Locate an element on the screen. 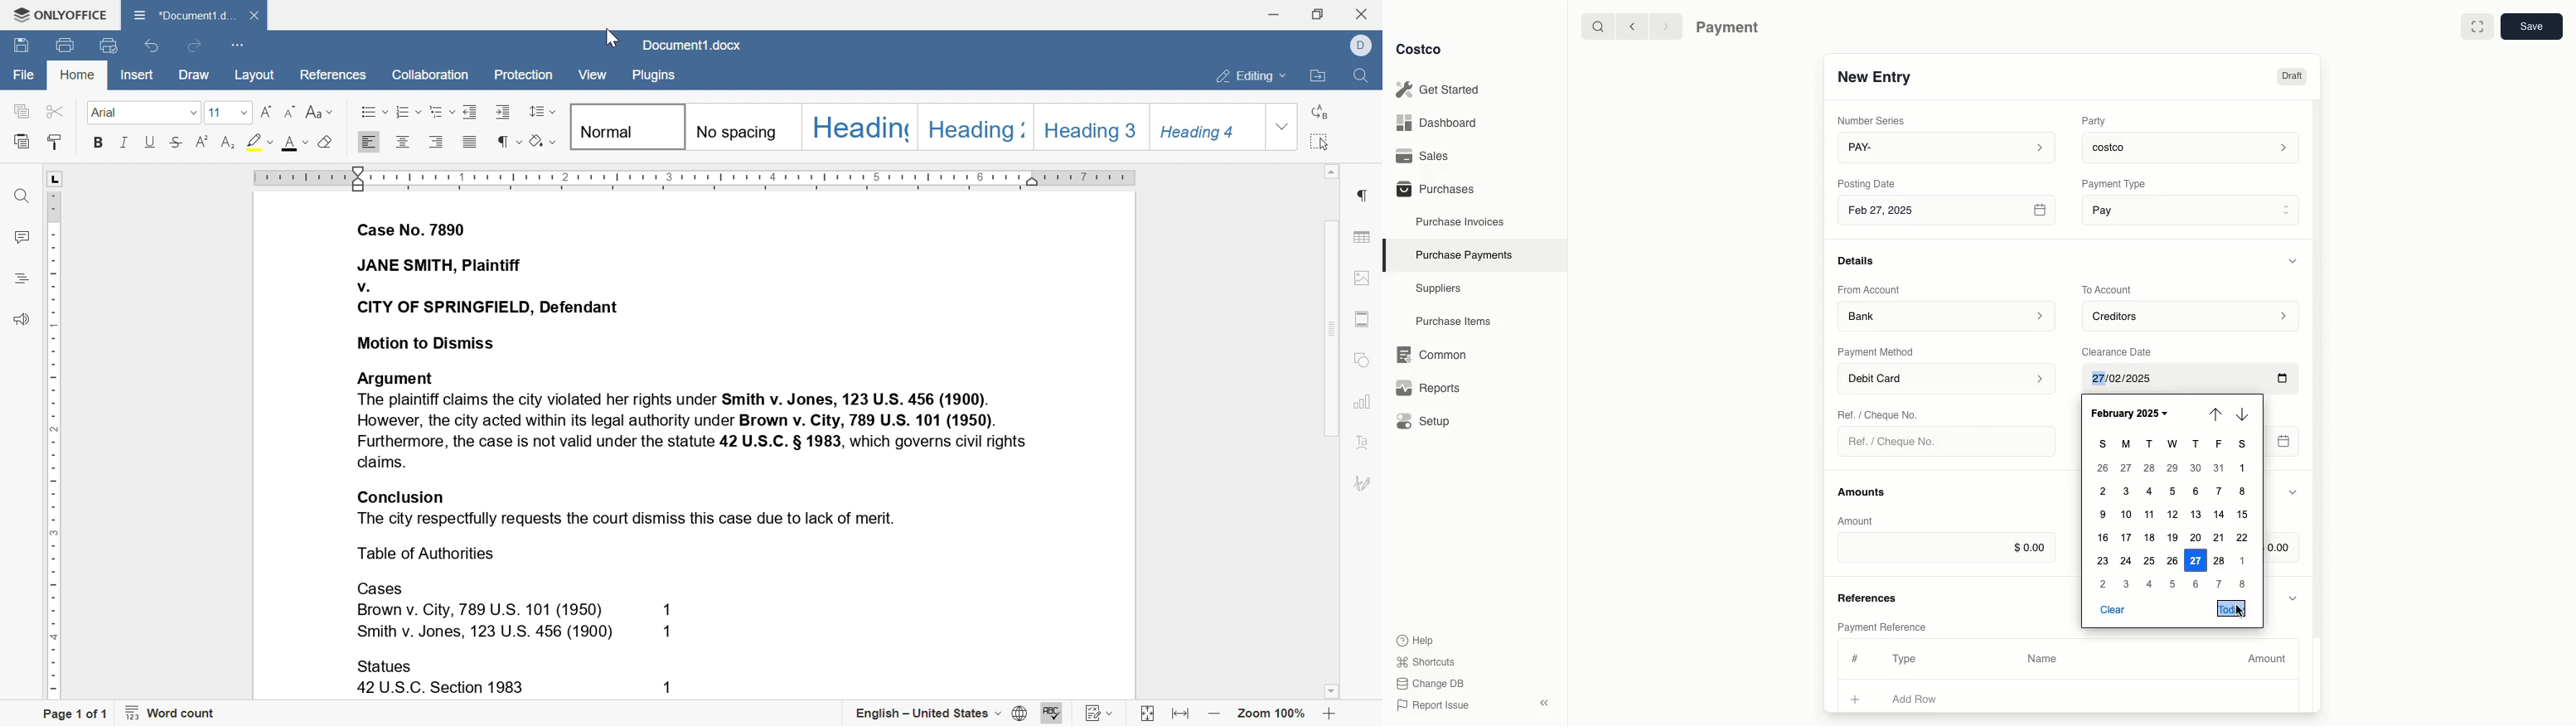 The image size is (2576, 728). multilevel list is located at coordinates (442, 111).